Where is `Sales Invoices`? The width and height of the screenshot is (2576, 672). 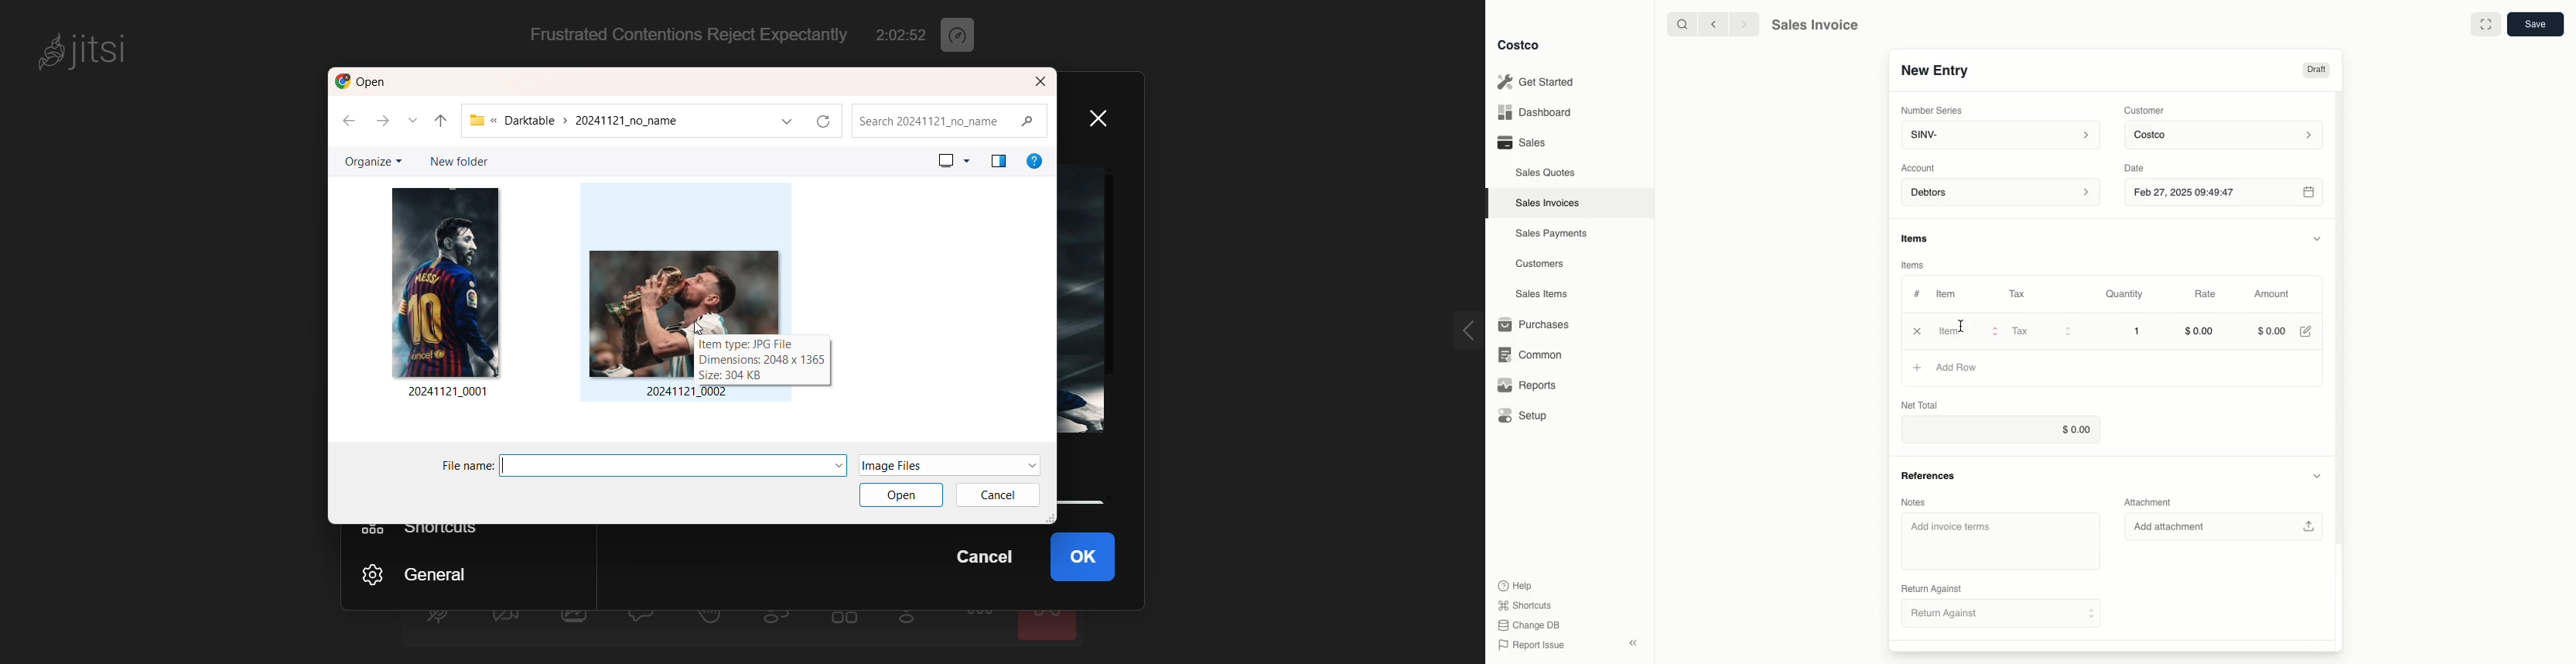
Sales Invoices is located at coordinates (1550, 202).